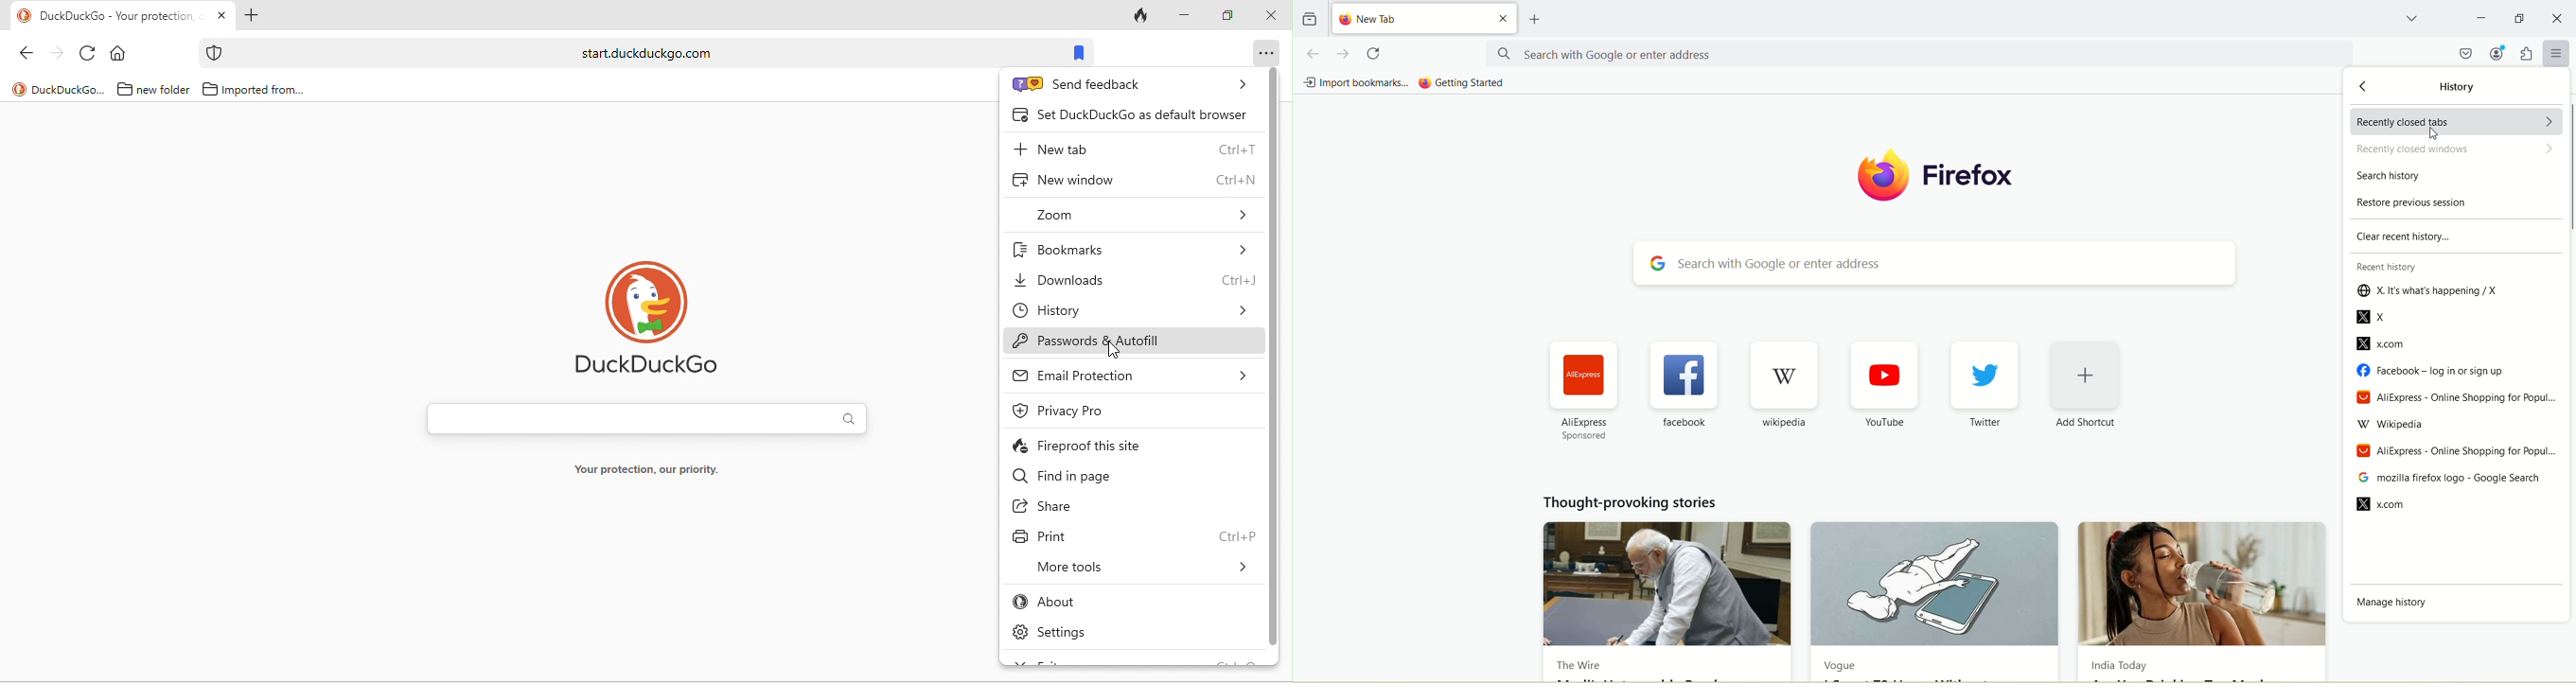  What do you see at coordinates (1137, 534) in the screenshot?
I see `print` at bounding box center [1137, 534].